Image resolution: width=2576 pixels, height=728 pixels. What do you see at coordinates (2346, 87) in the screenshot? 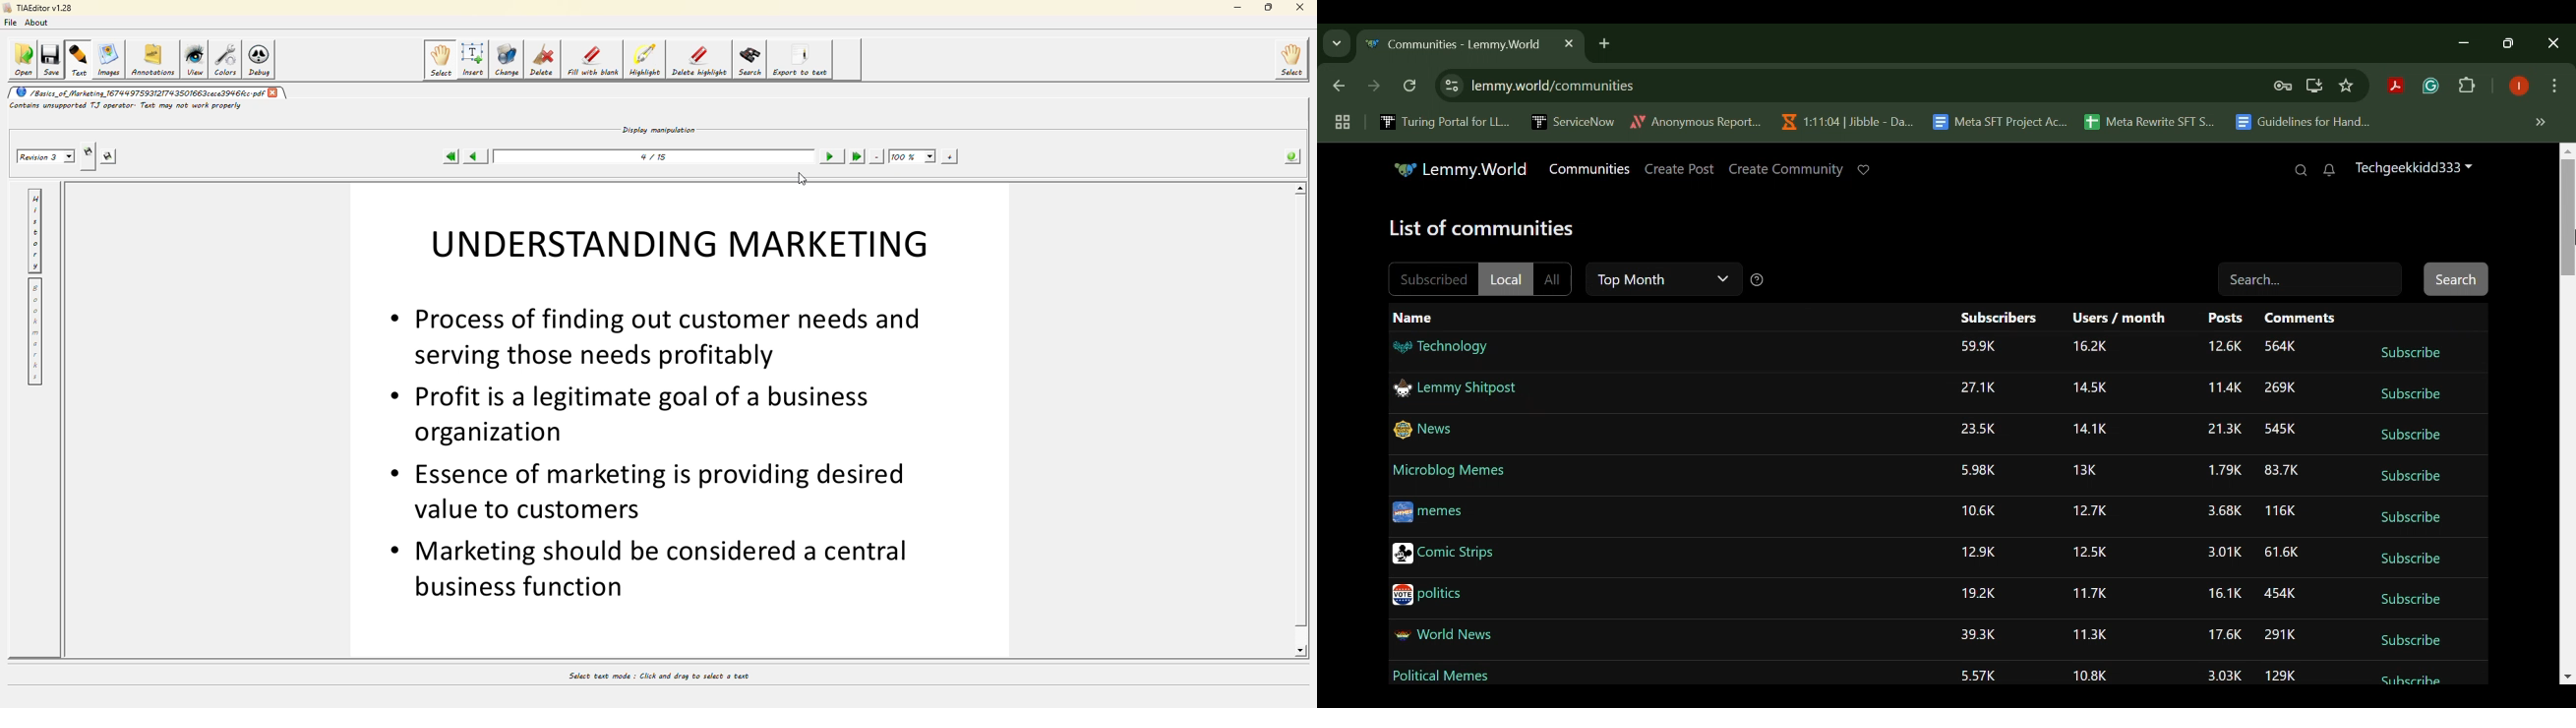
I see `Bookmark Site Button` at bounding box center [2346, 87].